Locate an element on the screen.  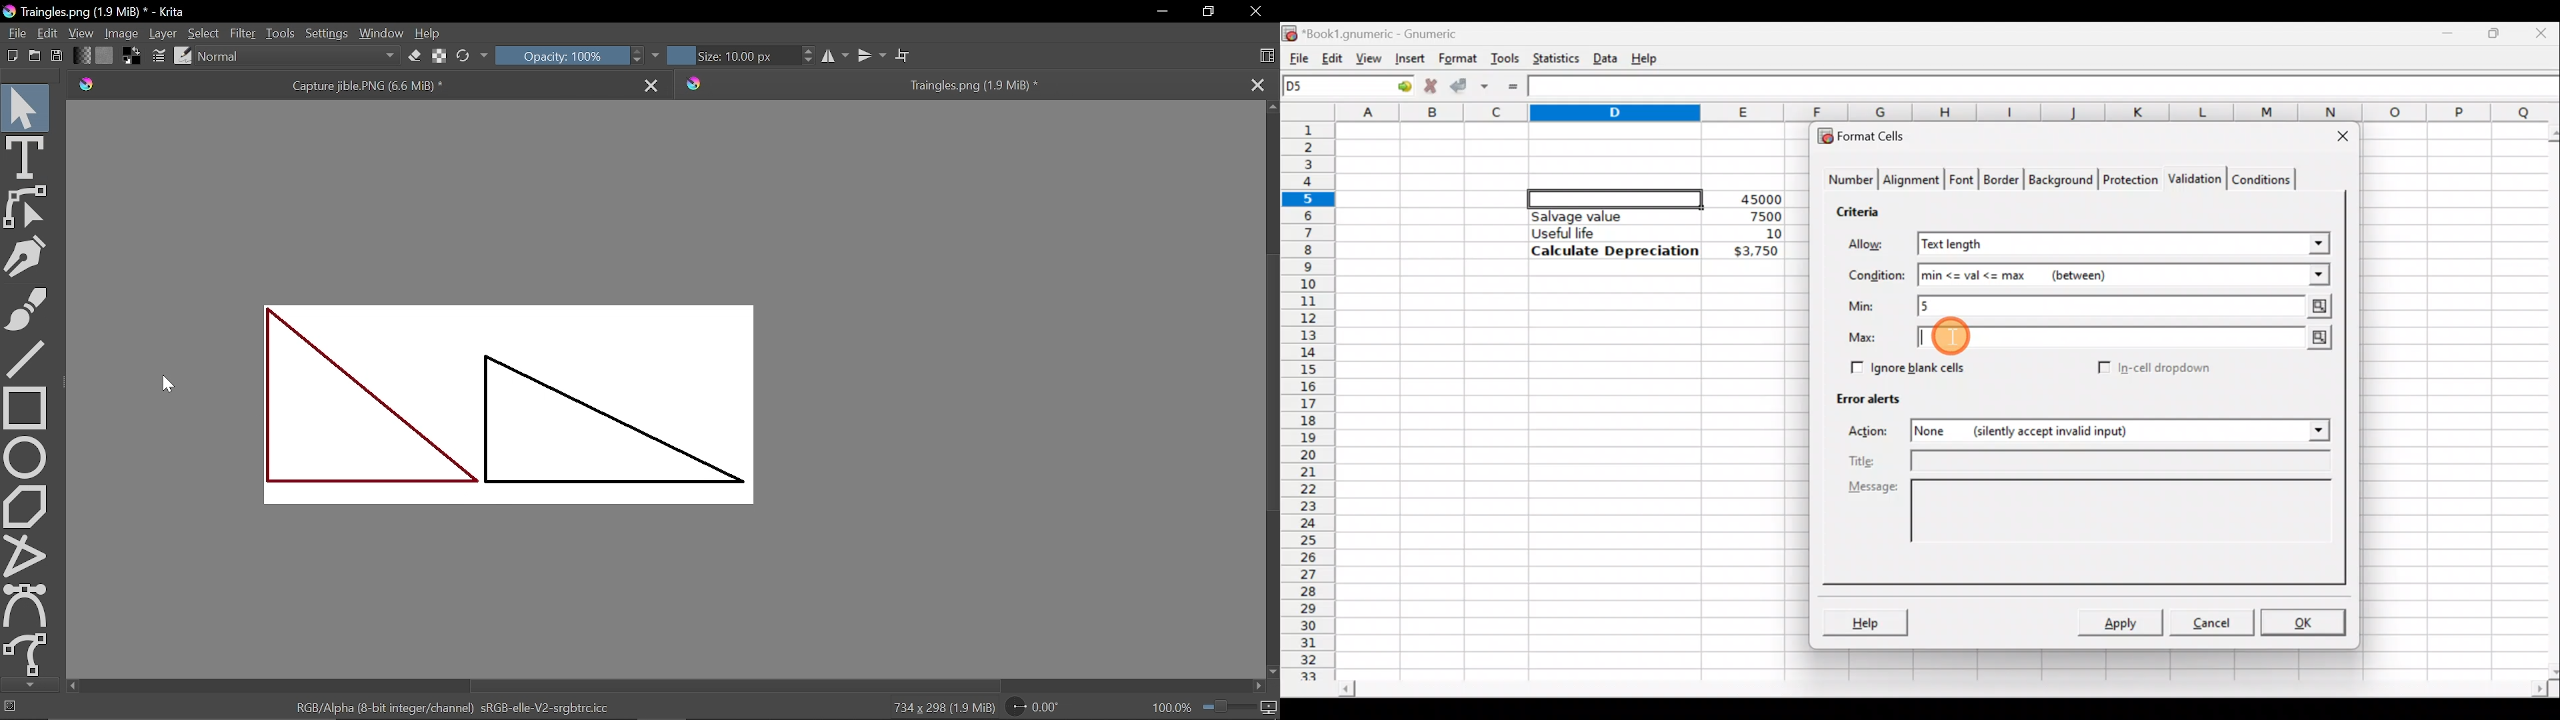
Vertical scrollbar is located at coordinates (1270, 384).